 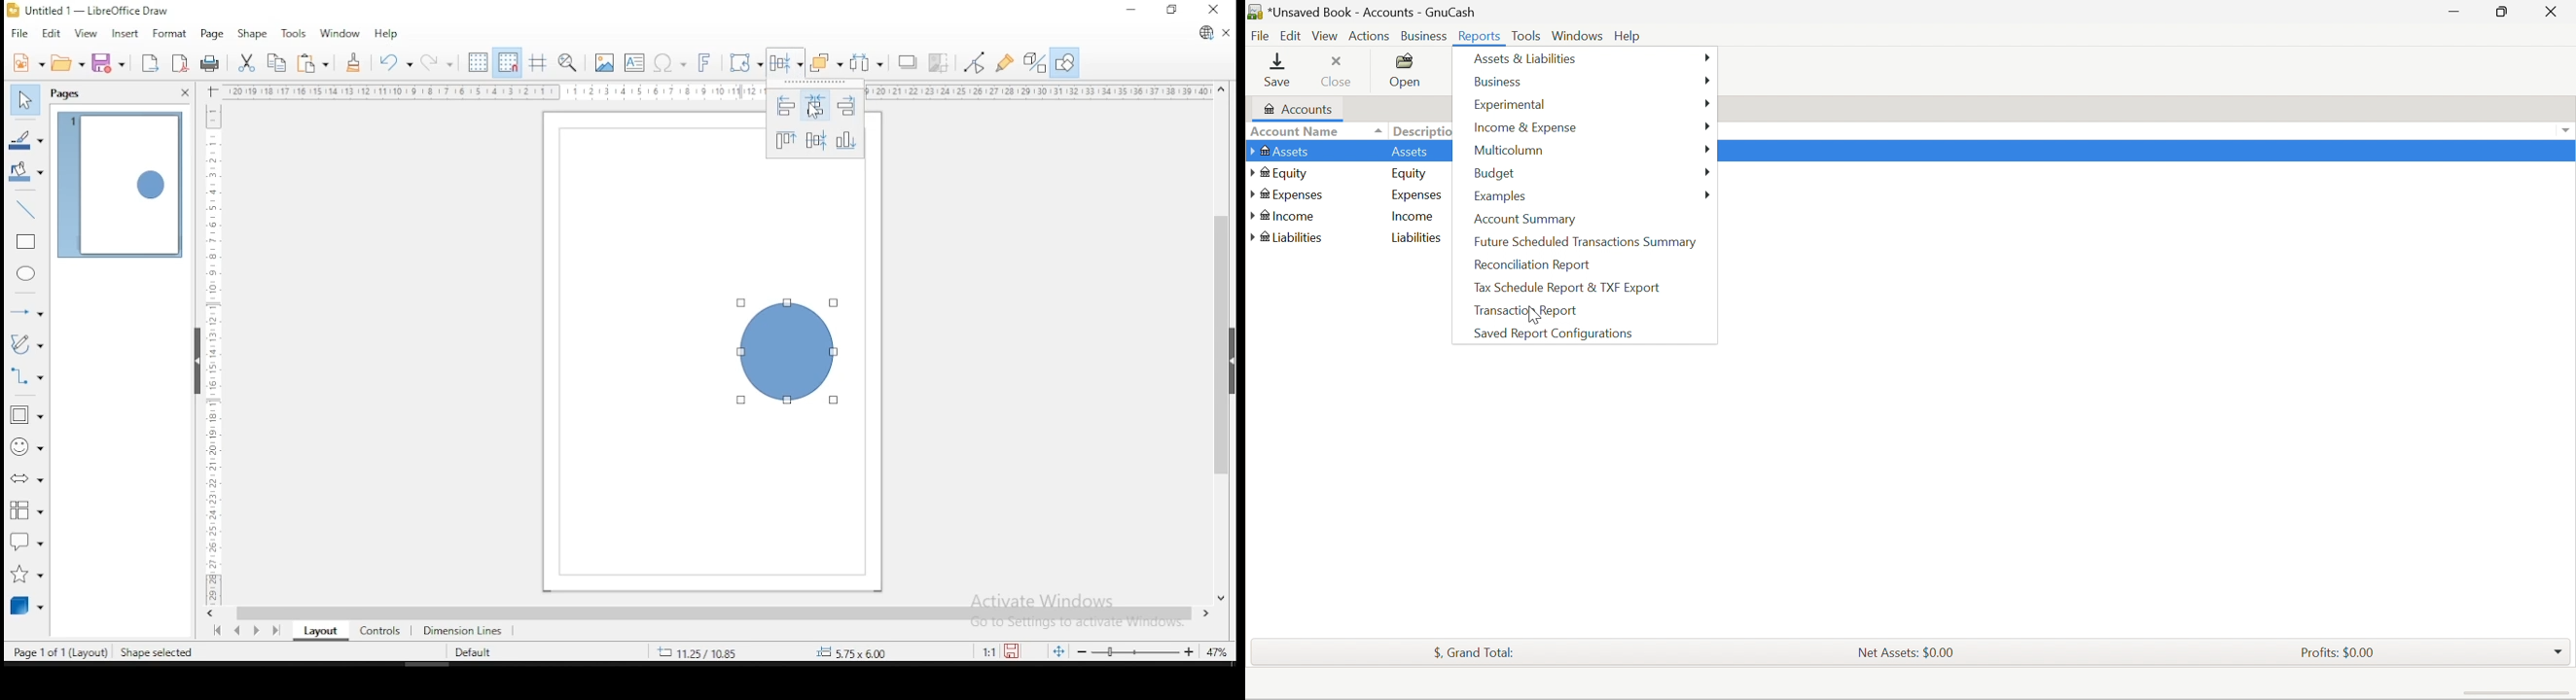 What do you see at coordinates (340, 32) in the screenshot?
I see `window` at bounding box center [340, 32].